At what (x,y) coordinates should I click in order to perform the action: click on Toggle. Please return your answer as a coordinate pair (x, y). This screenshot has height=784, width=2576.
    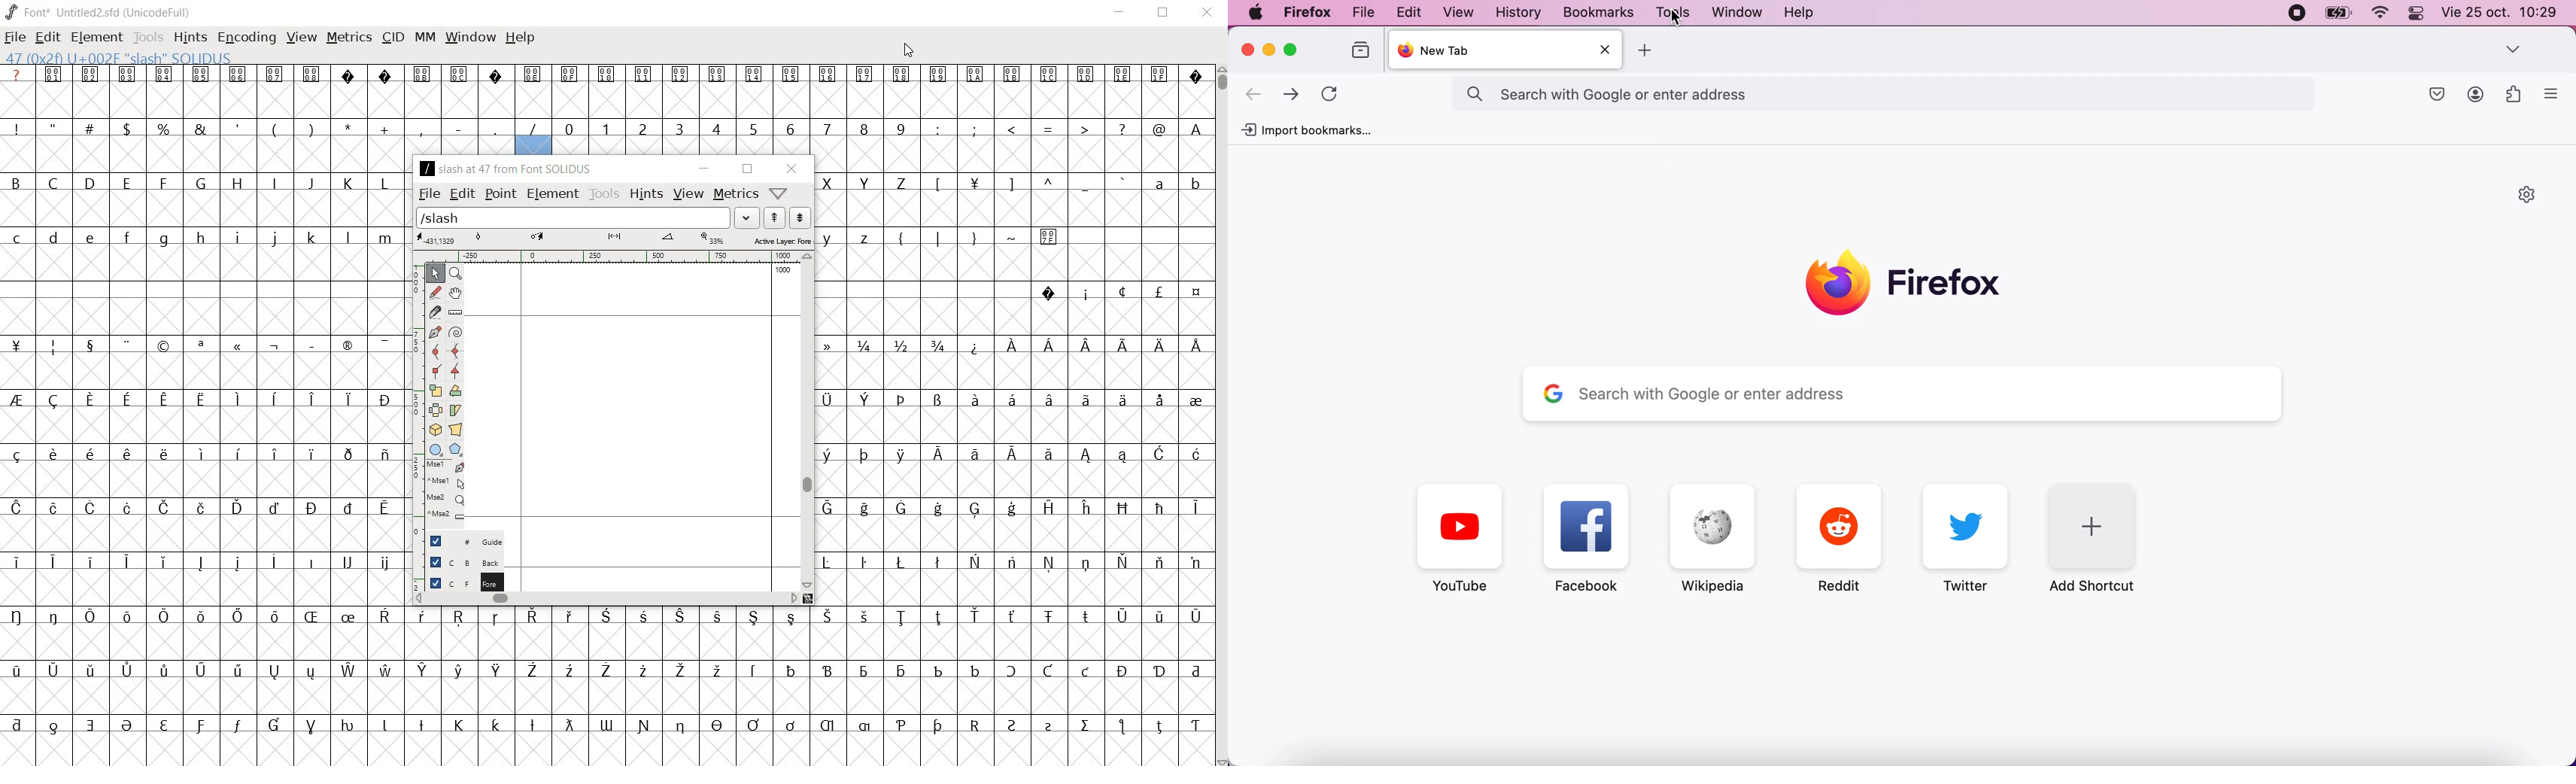
    Looking at the image, I should click on (2417, 14).